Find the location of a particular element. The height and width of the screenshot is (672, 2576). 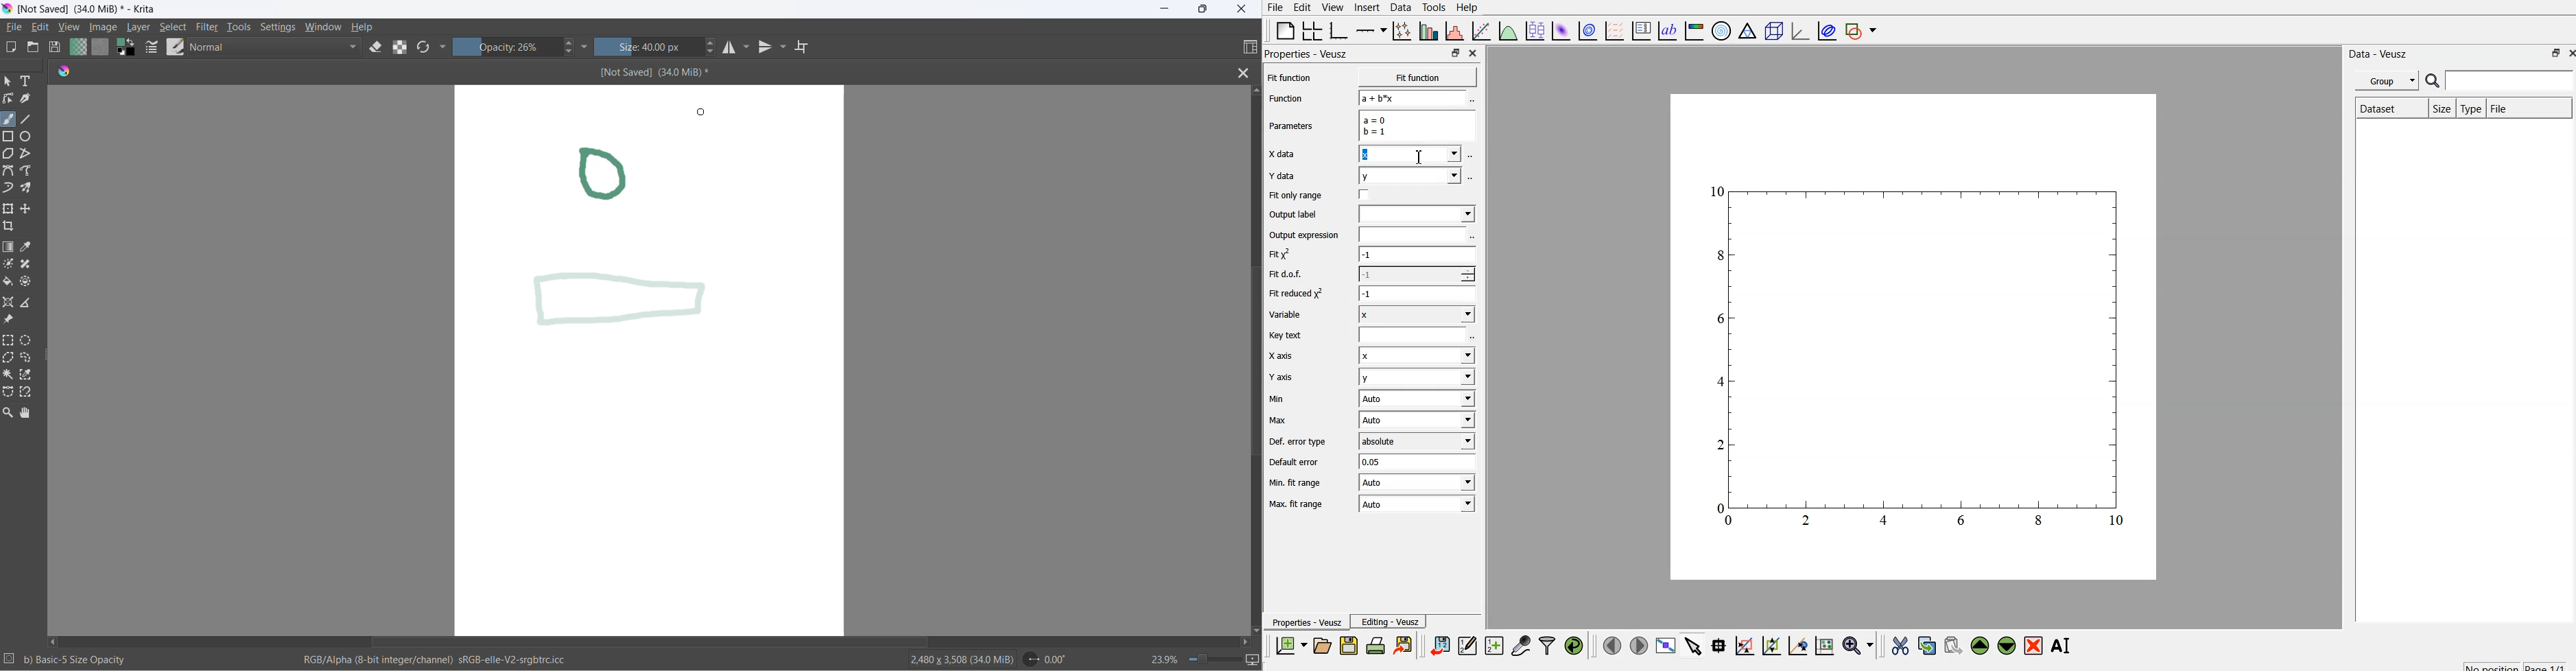

Bezier curve selection tool  is located at coordinates (11, 394).